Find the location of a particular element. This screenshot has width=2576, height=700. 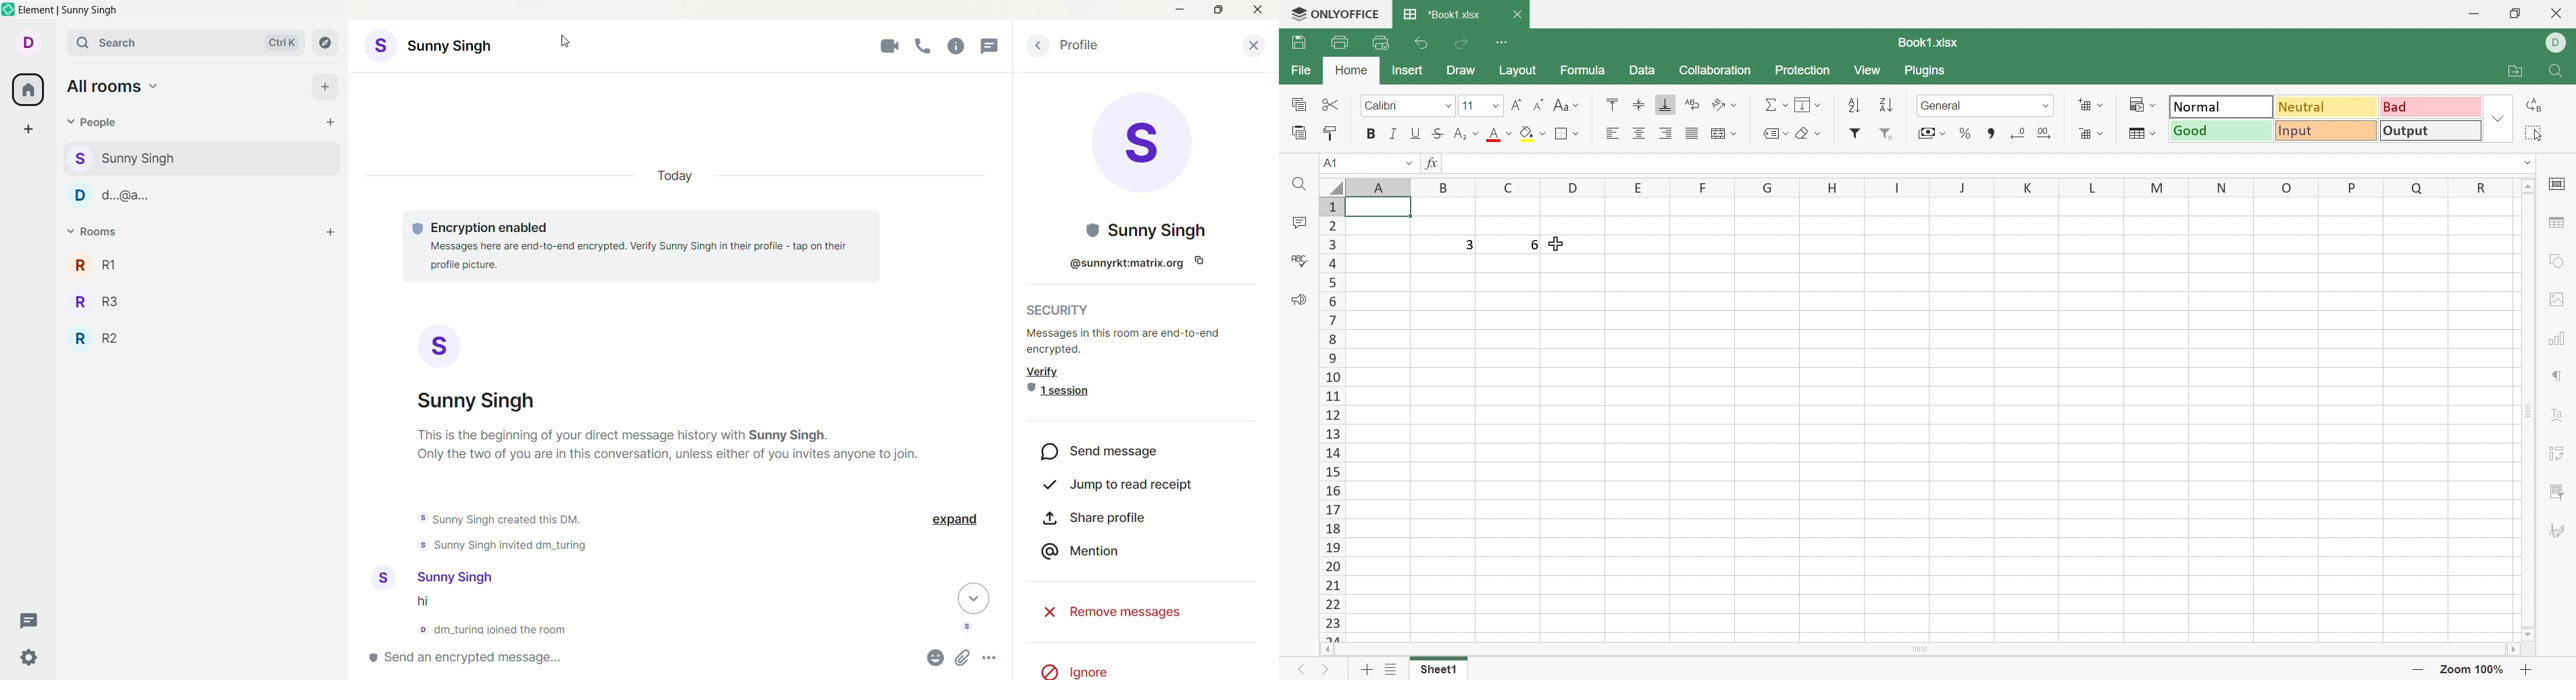

Clear is located at coordinates (1810, 132).